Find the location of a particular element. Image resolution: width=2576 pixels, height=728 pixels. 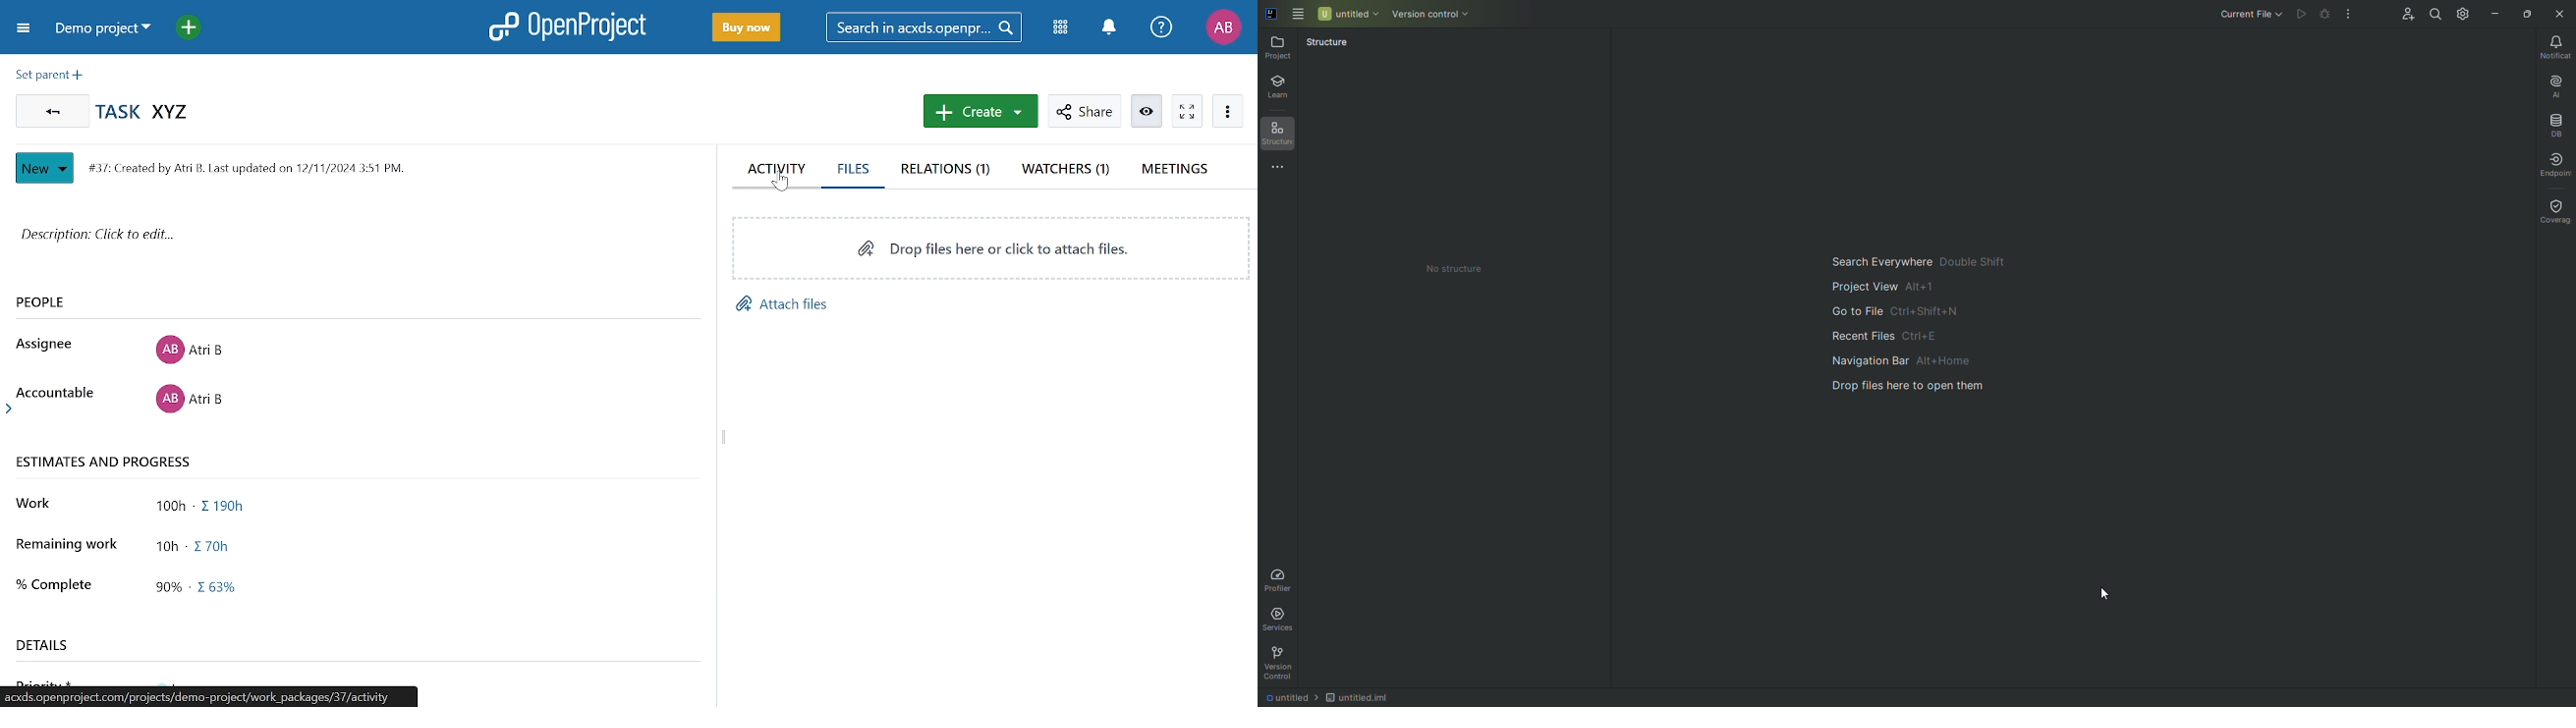

Accountable is located at coordinates (60, 390).